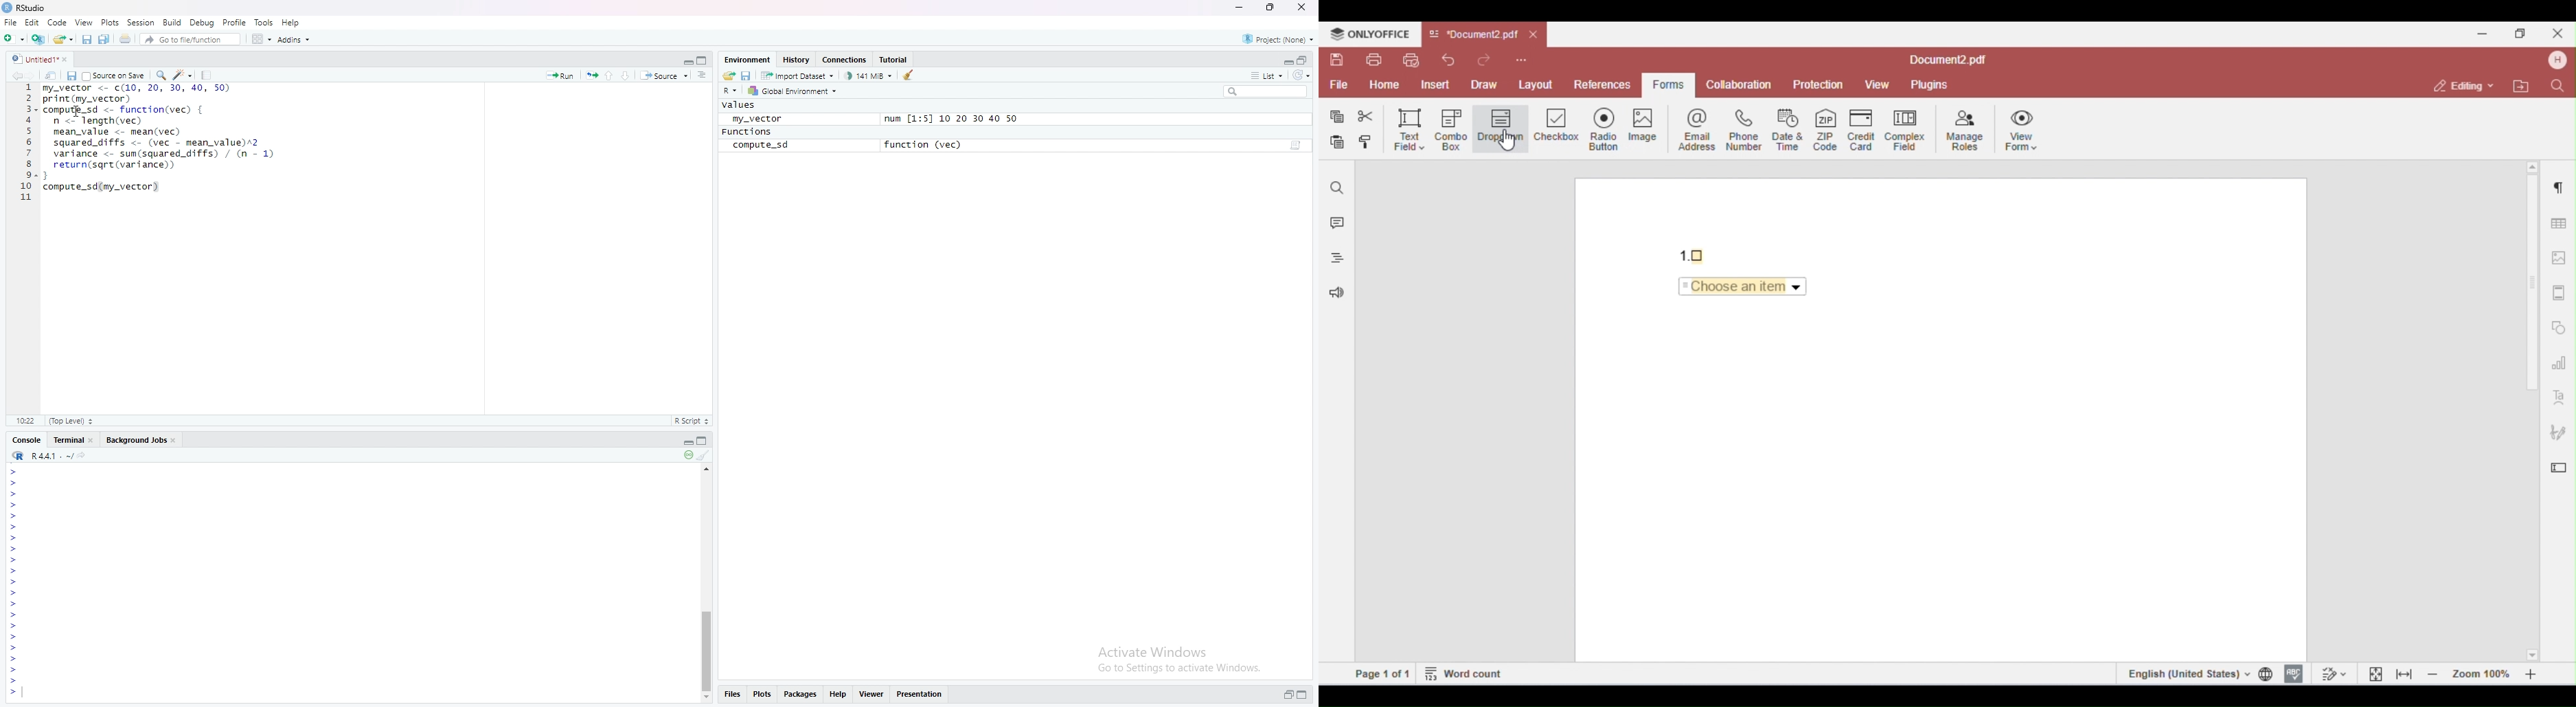 The image size is (2576, 728). I want to click on Code Tools, so click(183, 74).